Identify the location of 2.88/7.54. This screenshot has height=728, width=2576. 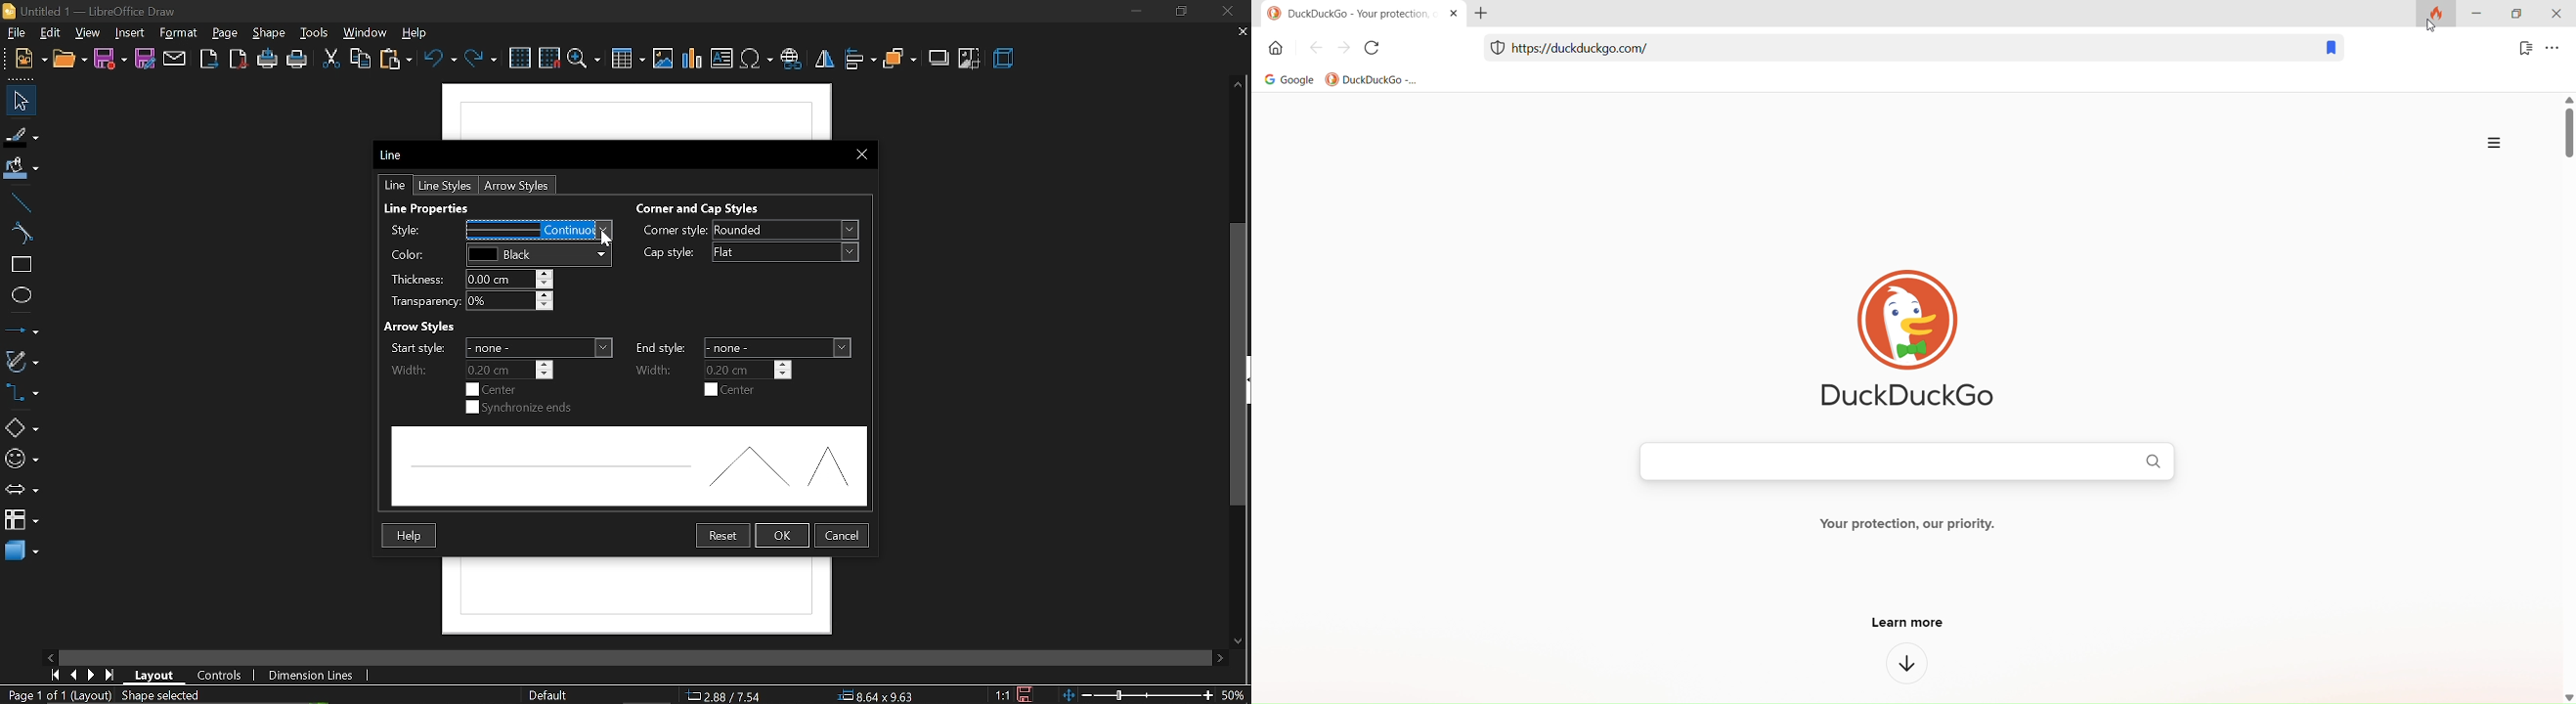
(725, 694).